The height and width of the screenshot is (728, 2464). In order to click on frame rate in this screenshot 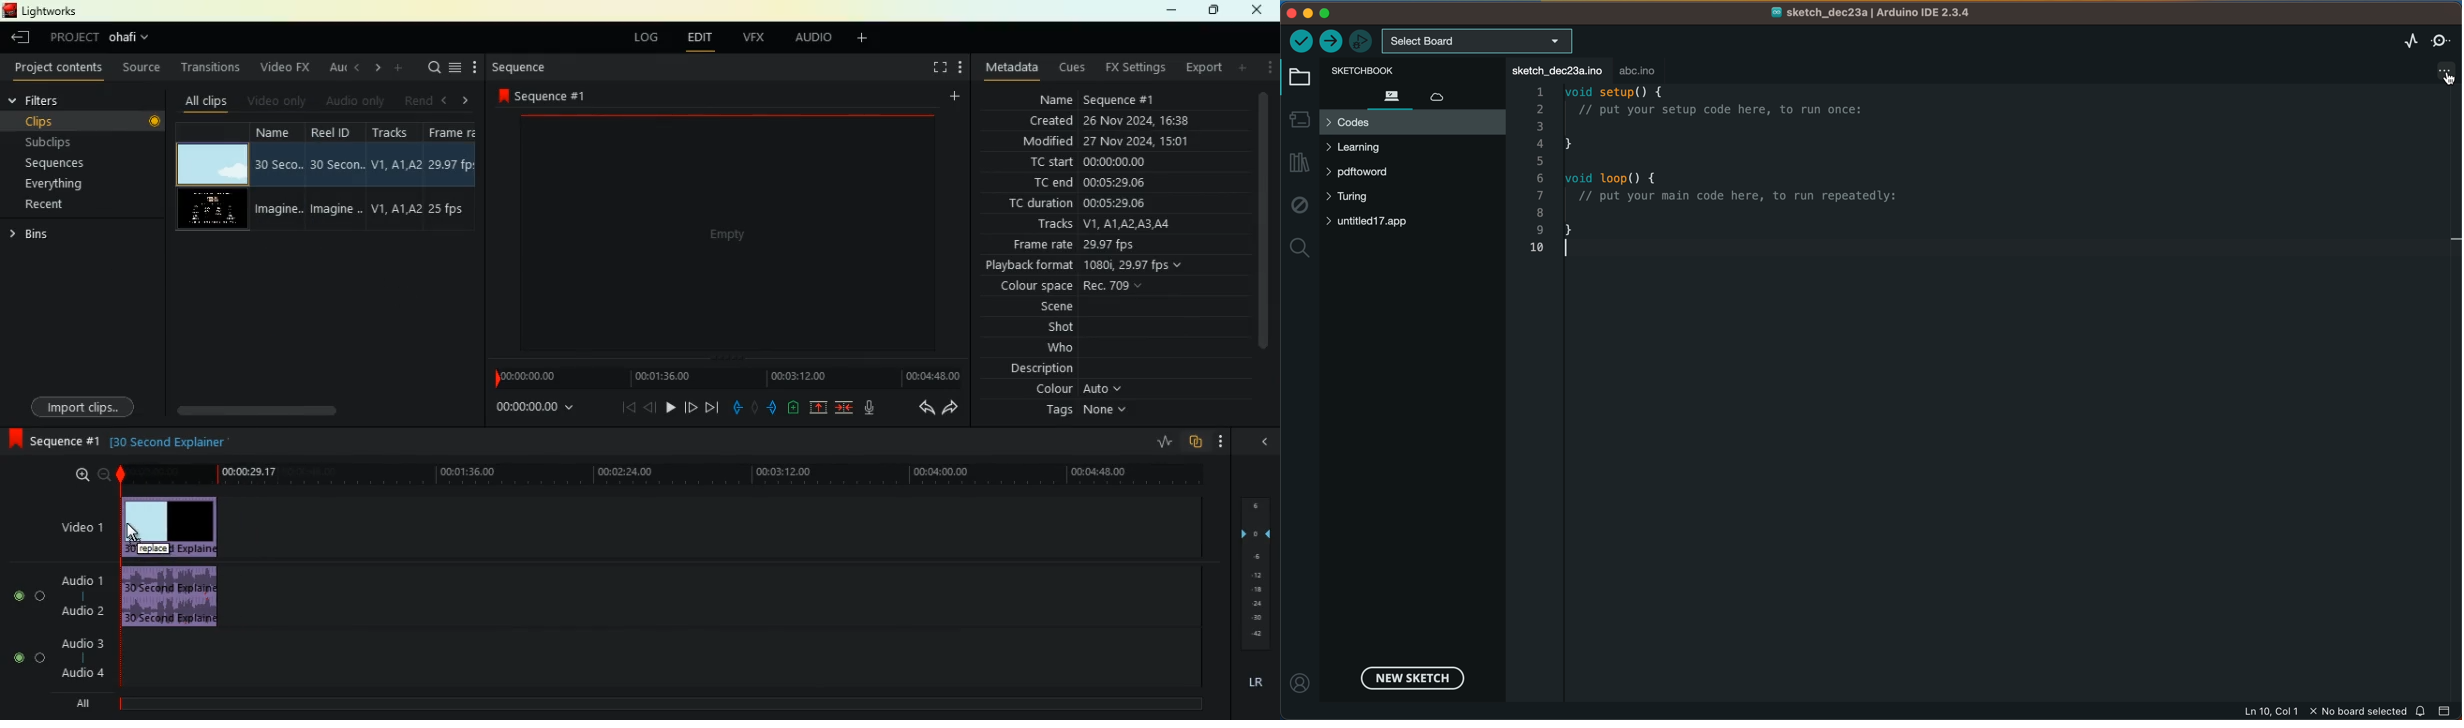, I will do `click(1103, 247)`.